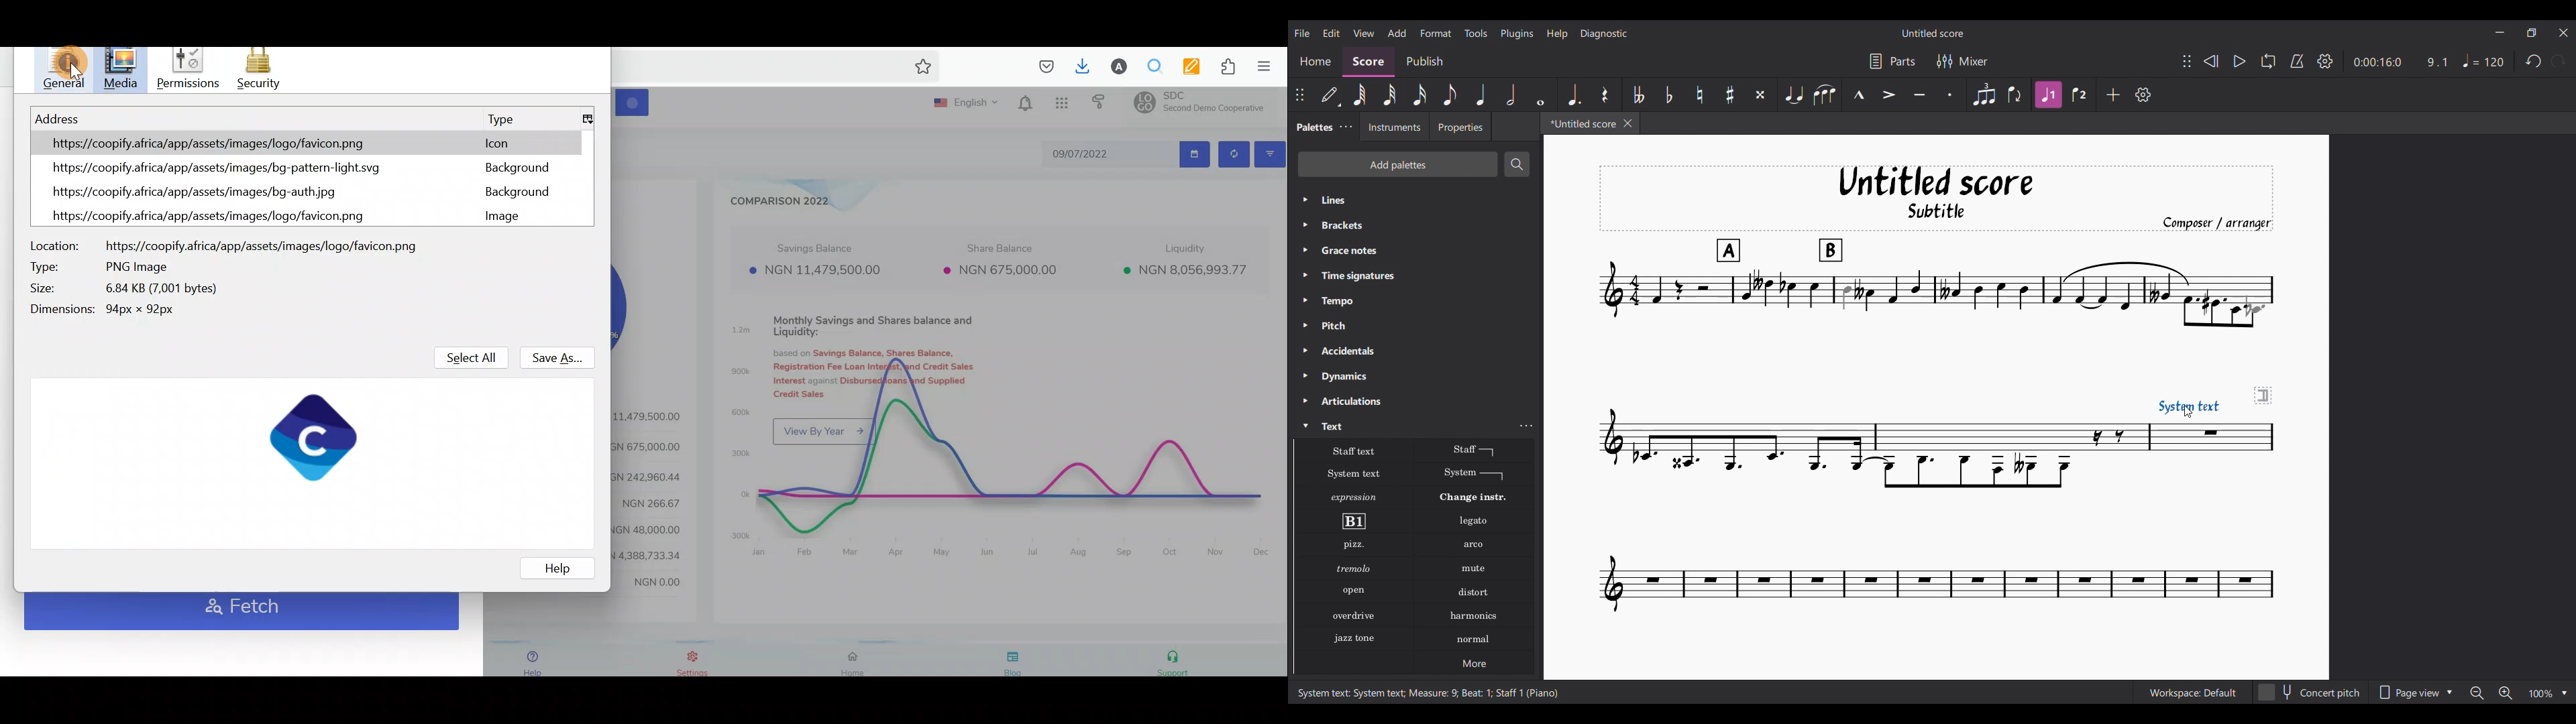 This screenshot has width=2576, height=728. What do you see at coordinates (1517, 34) in the screenshot?
I see `Plugins menu` at bounding box center [1517, 34].